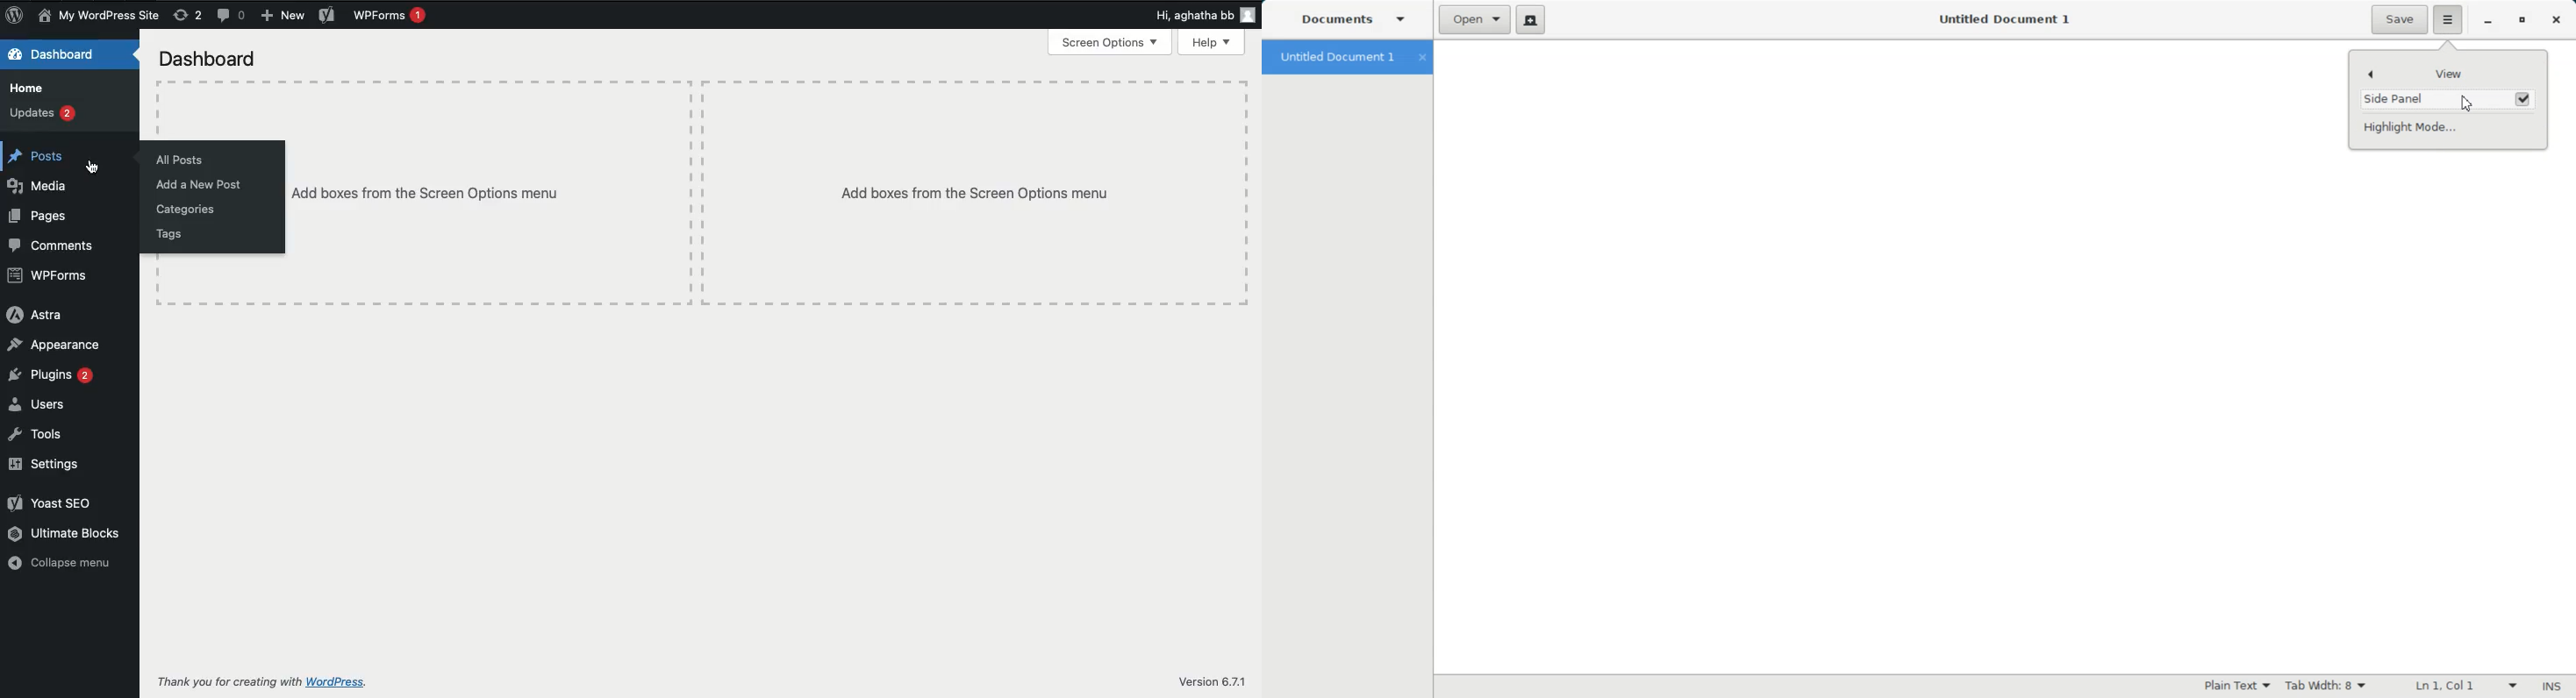  Describe the element at coordinates (2449, 20) in the screenshot. I see `Hamburger settings` at that location.